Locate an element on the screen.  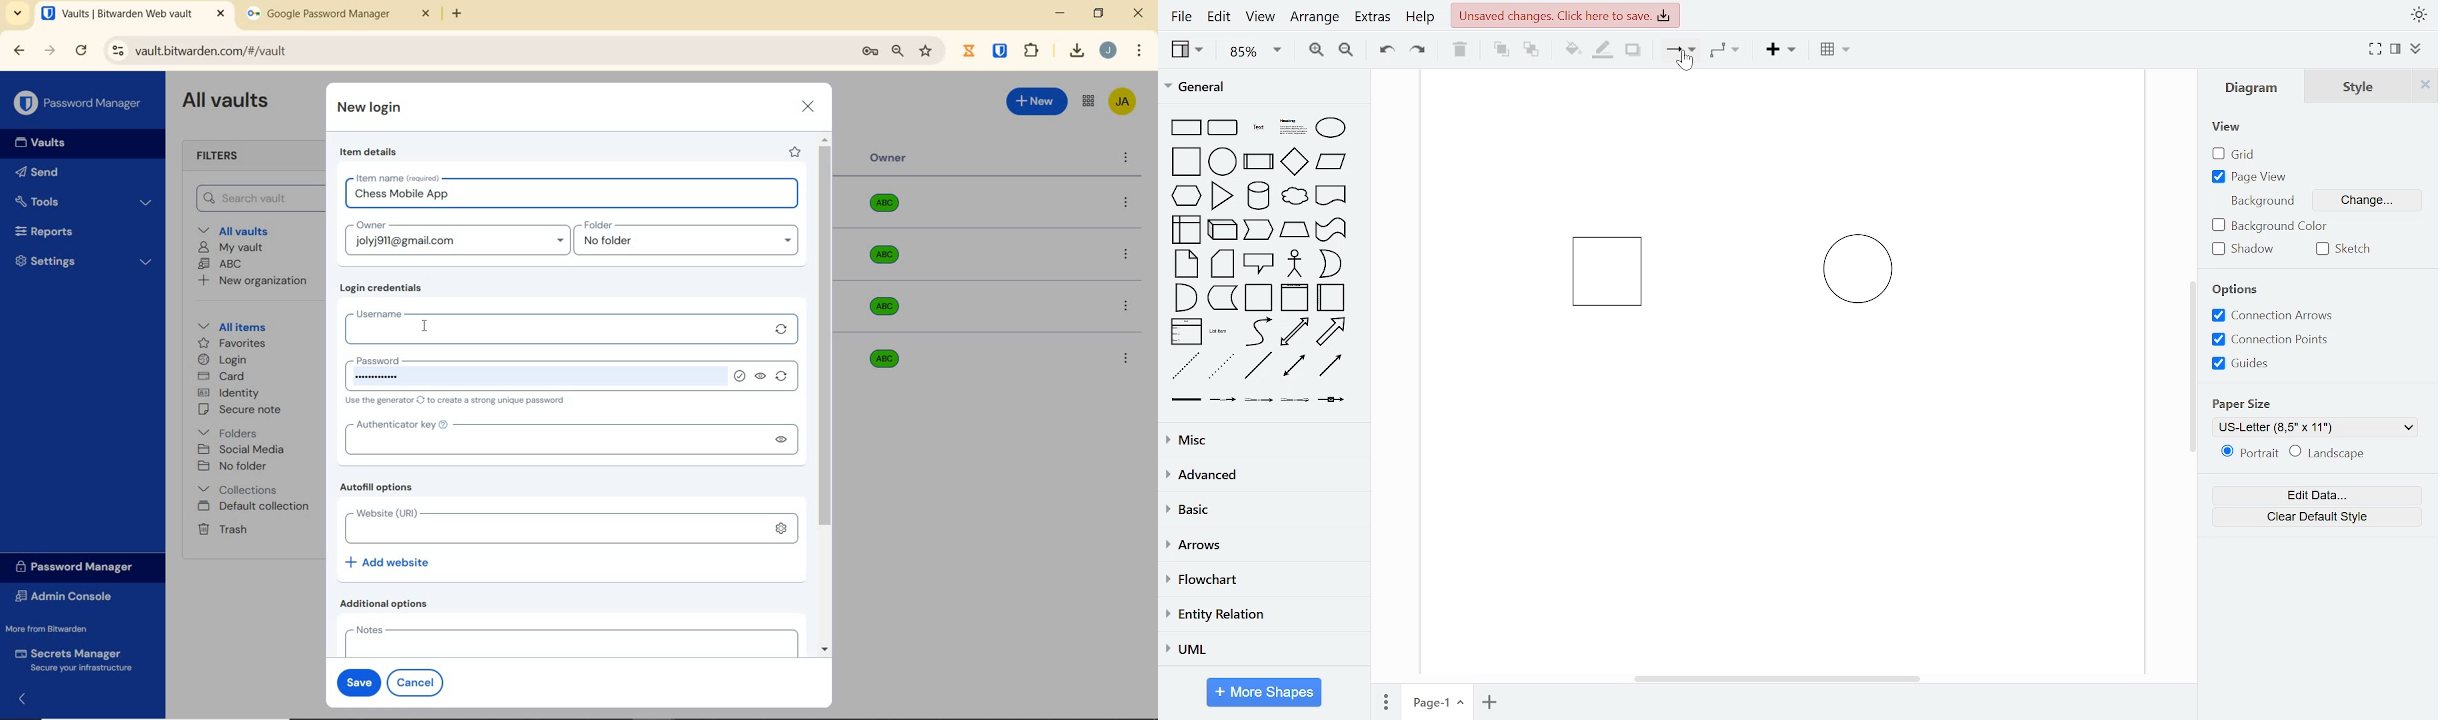
shadow is located at coordinates (1634, 51).